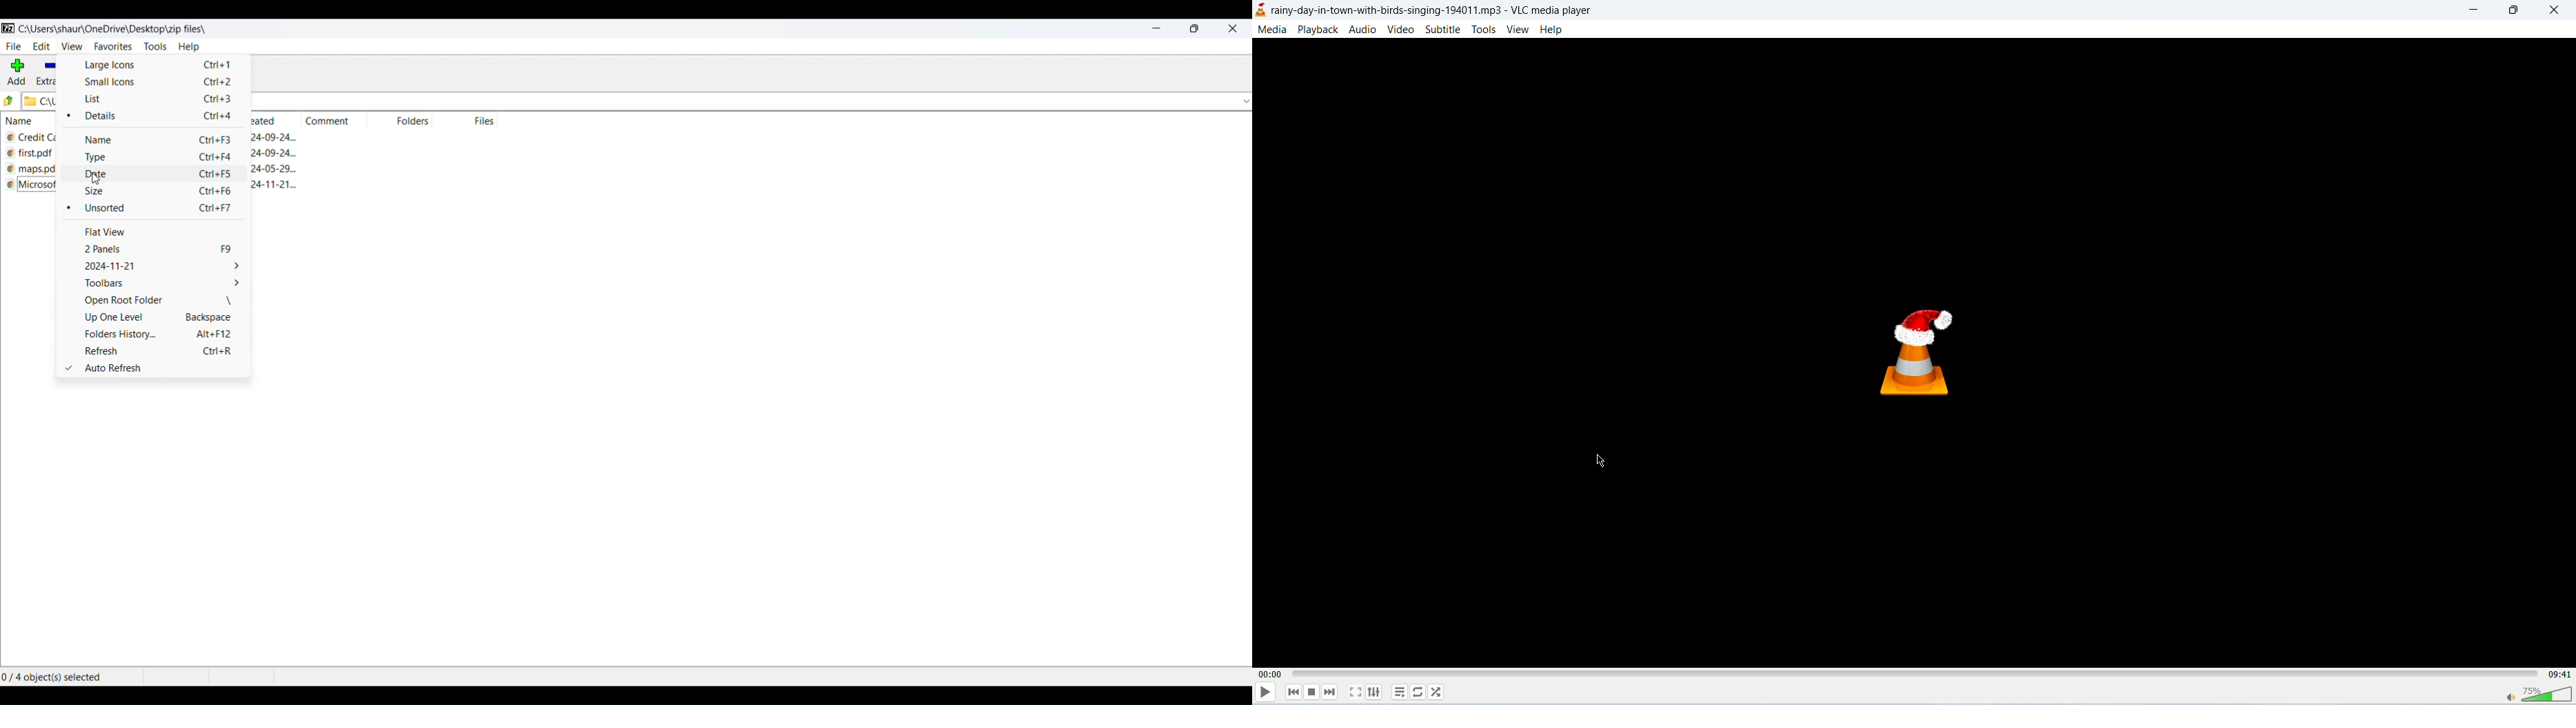 This screenshot has height=728, width=2576. What do you see at coordinates (8, 101) in the screenshot?
I see `up to parent folder` at bounding box center [8, 101].